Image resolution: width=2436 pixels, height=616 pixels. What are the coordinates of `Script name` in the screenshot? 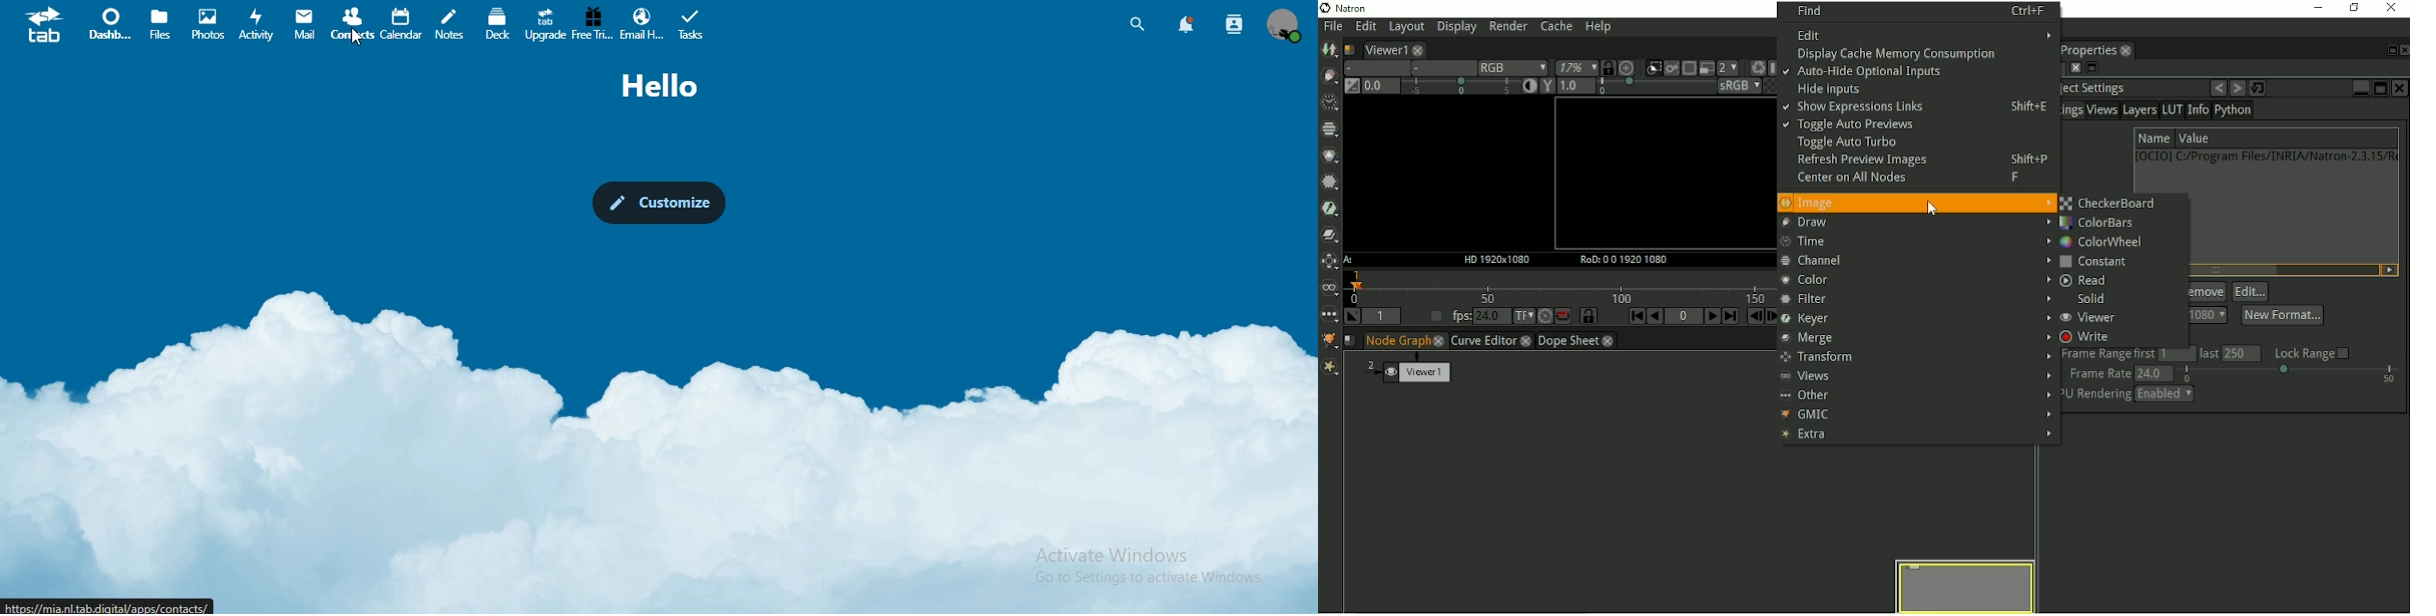 It's located at (1349, 48).